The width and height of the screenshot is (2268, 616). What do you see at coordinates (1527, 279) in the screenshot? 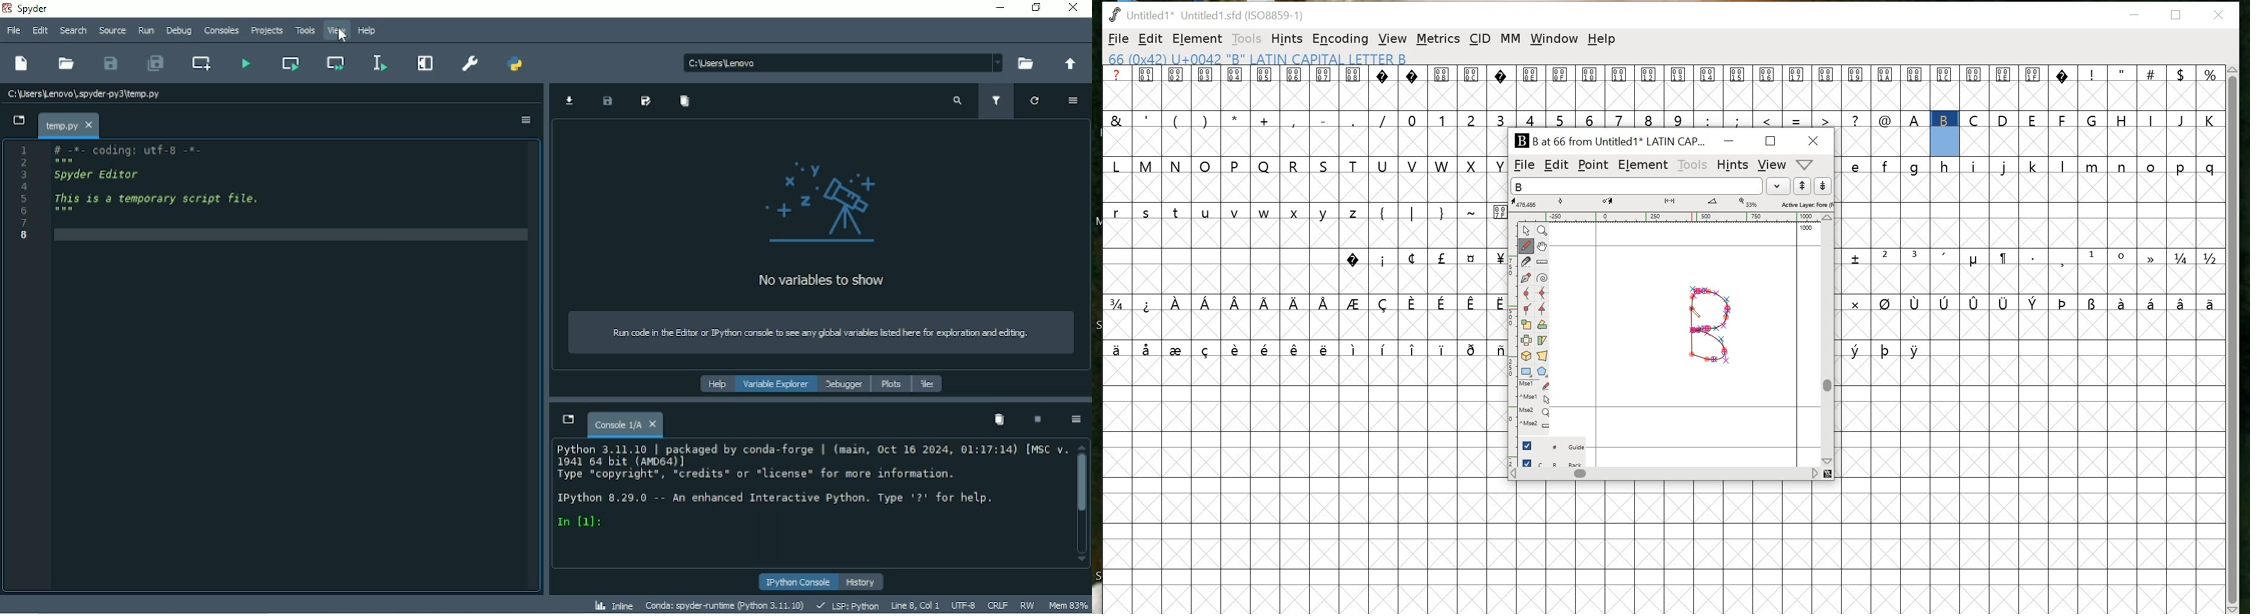
I see `Pen` at bounding box center [1527, 279].